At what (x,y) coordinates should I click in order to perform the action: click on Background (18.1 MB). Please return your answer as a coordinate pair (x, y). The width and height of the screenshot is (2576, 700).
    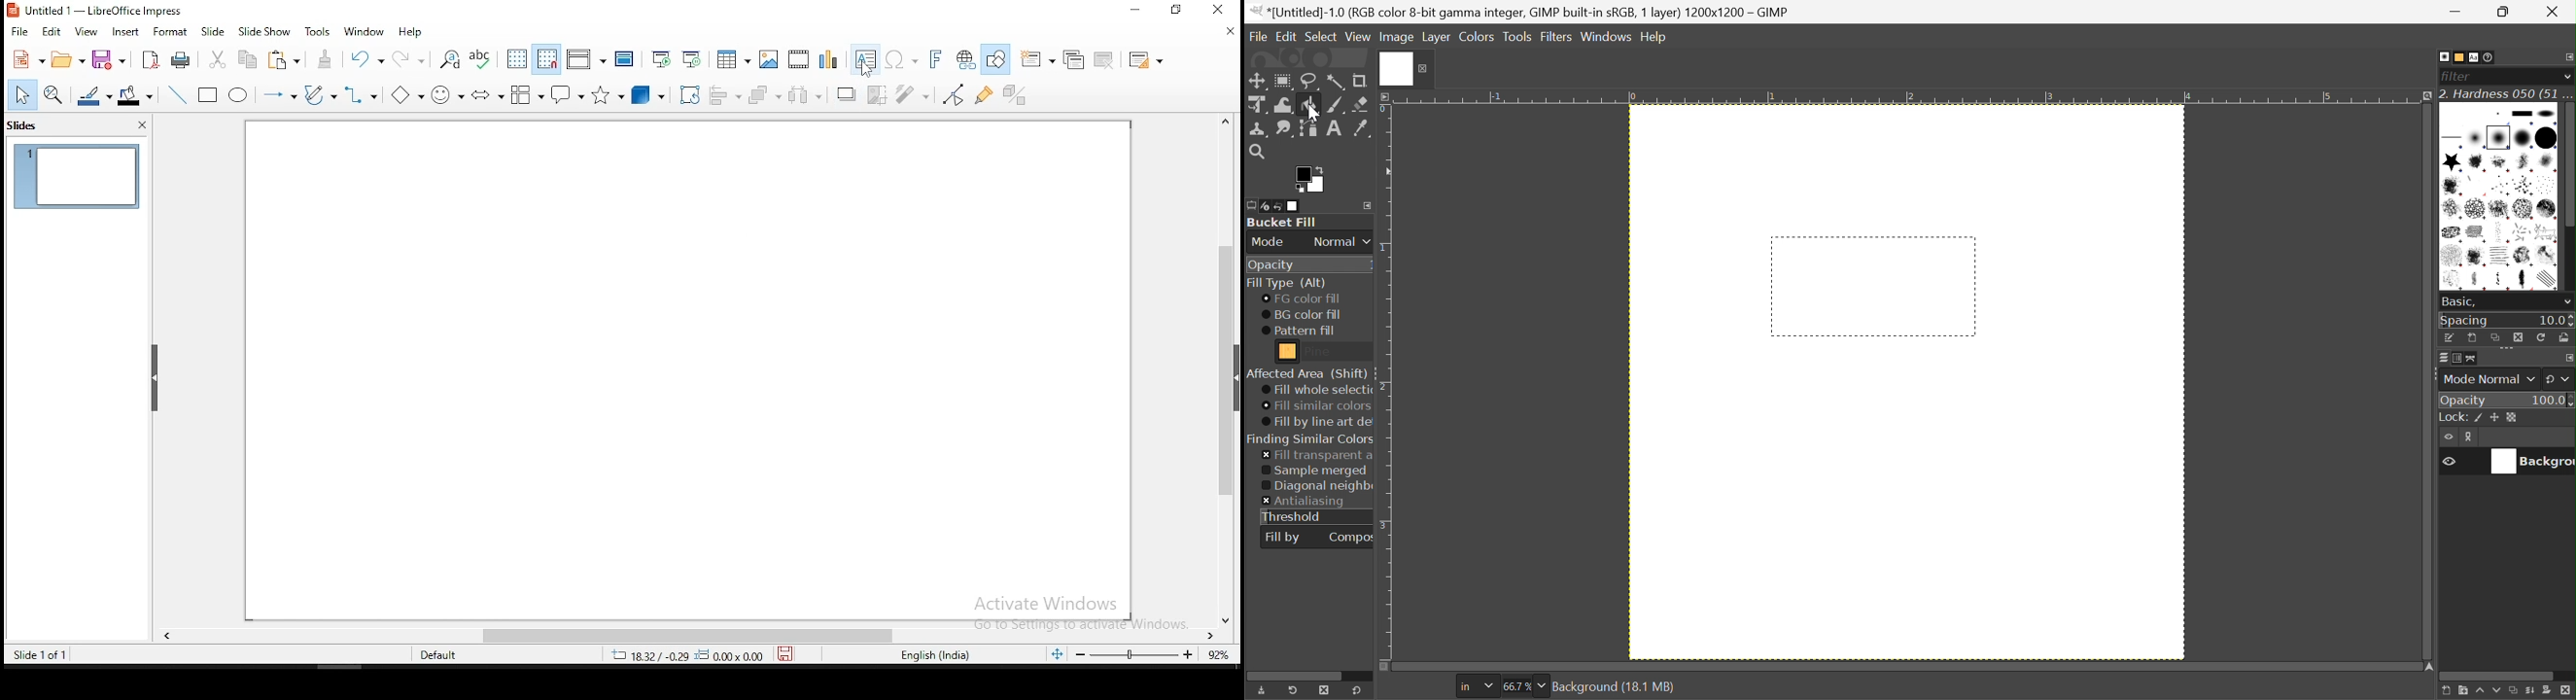
    Looking at the image, I should click on (1616, 687).